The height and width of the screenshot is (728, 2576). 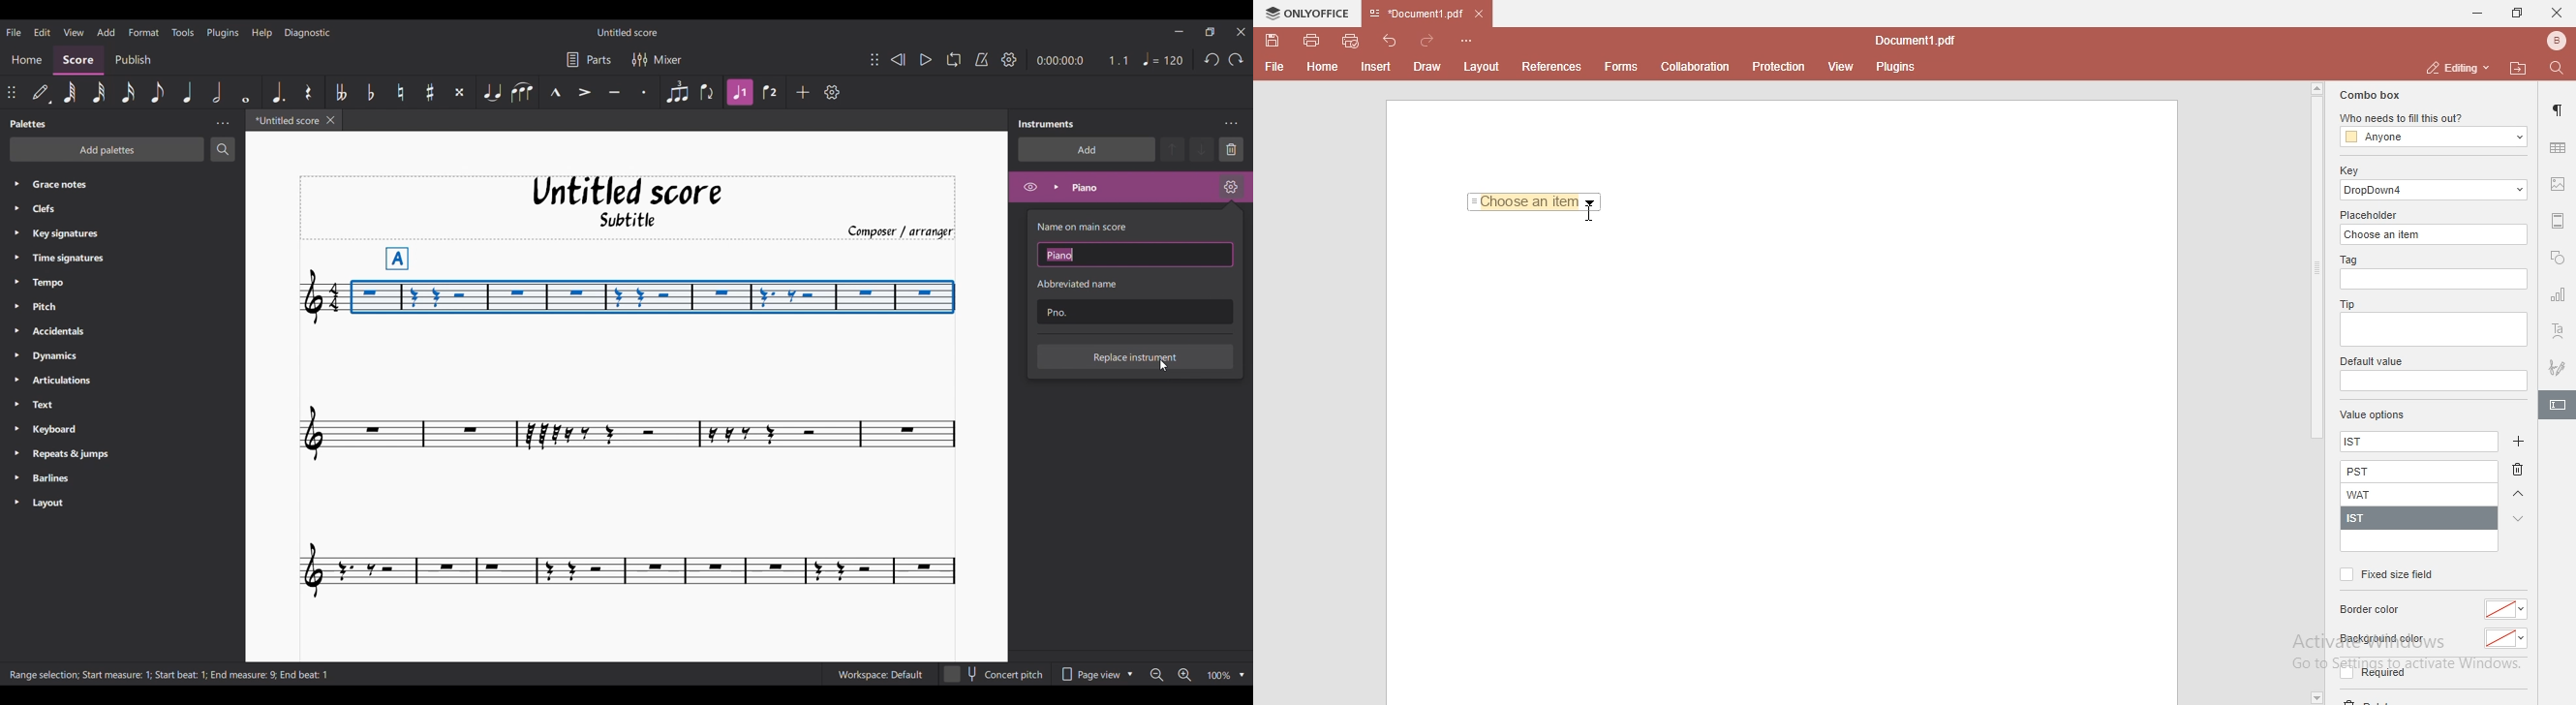 What do you see at coordinates (1621, 67) in the screenshot?
I see `forms` at bounding box center [1621, 67].